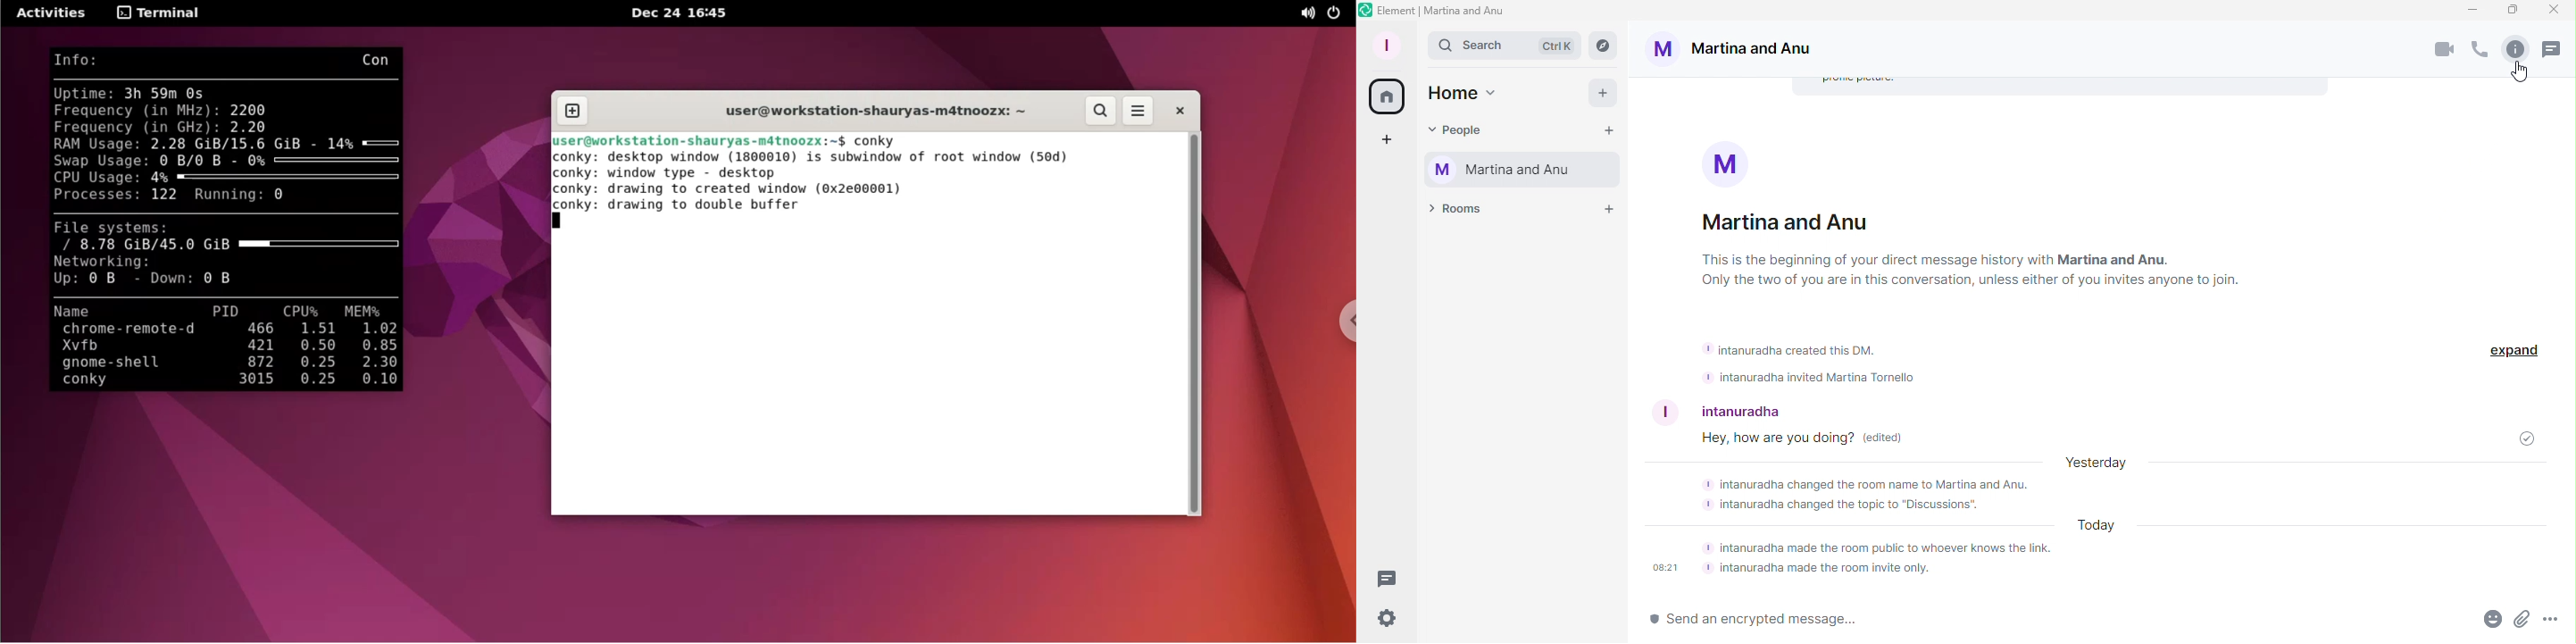 This screenshot has height=644, width=2576. Describe the element at coordinates (2033, 620) in the screenshot. I see `Write message` at that location.